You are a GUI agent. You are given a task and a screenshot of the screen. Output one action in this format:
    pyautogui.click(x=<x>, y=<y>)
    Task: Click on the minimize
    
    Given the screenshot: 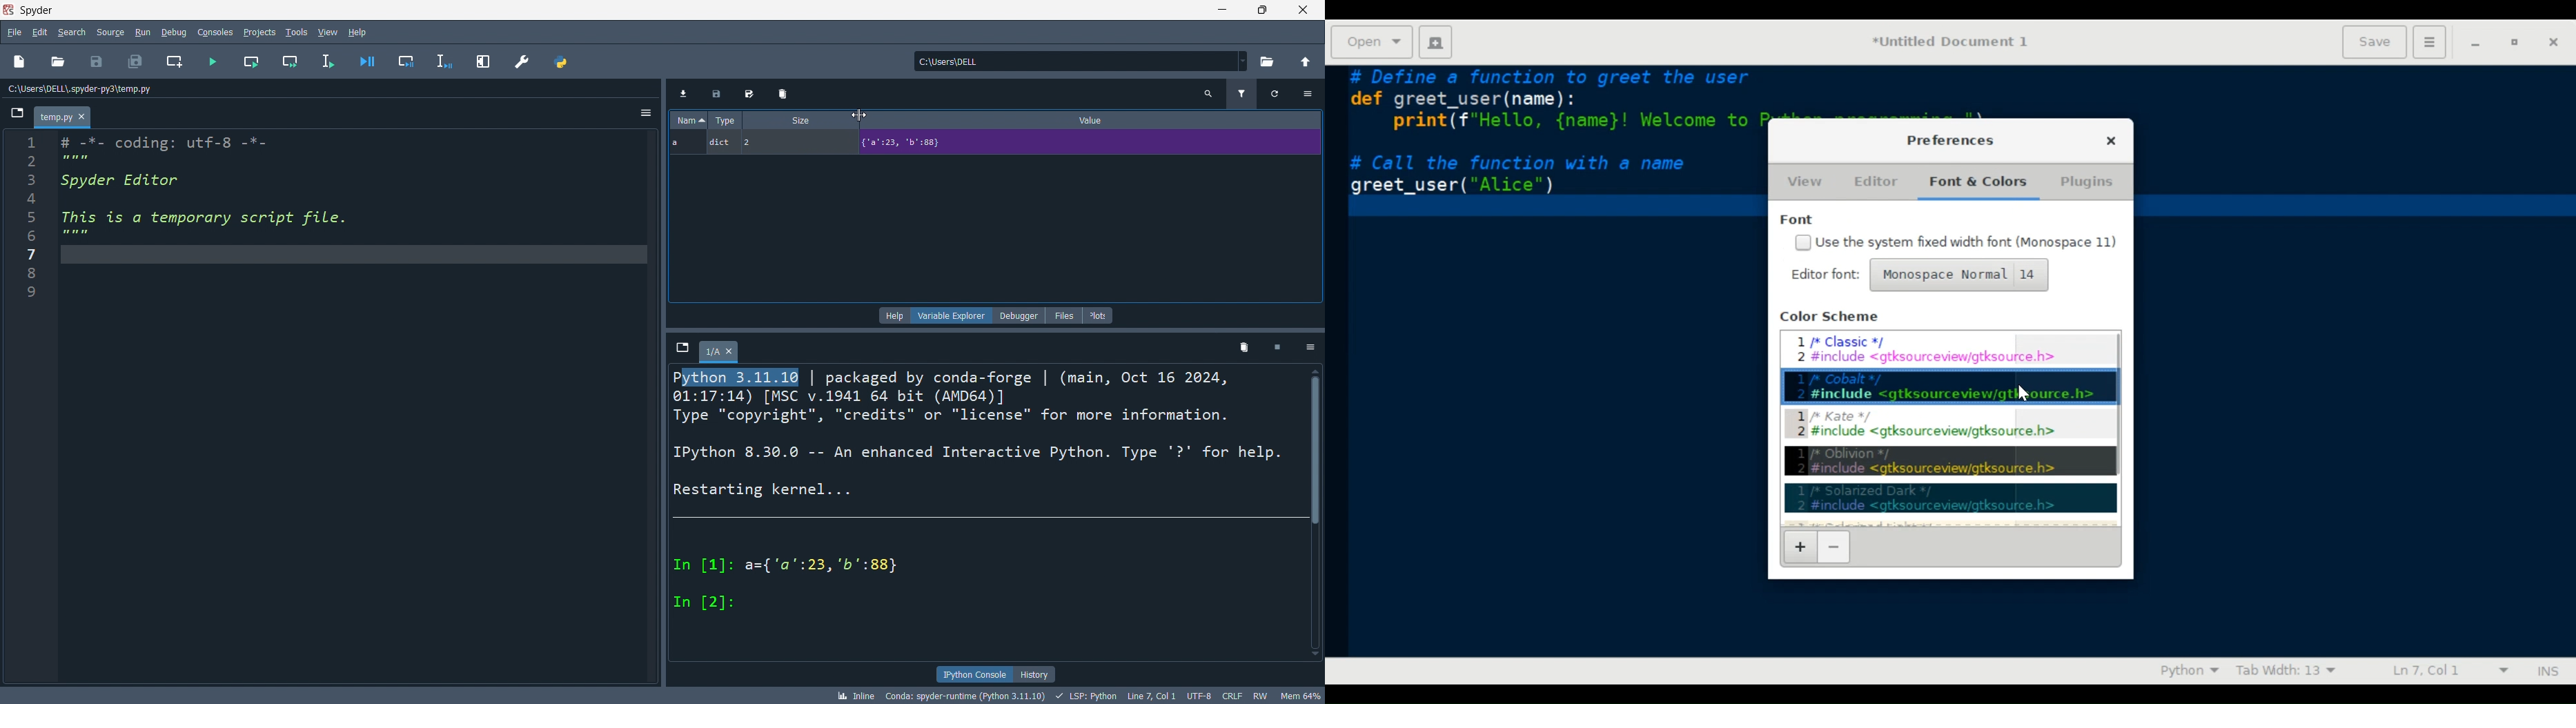 What is the action you would take?
    pyautogui.click(x=1228, y=10)
    